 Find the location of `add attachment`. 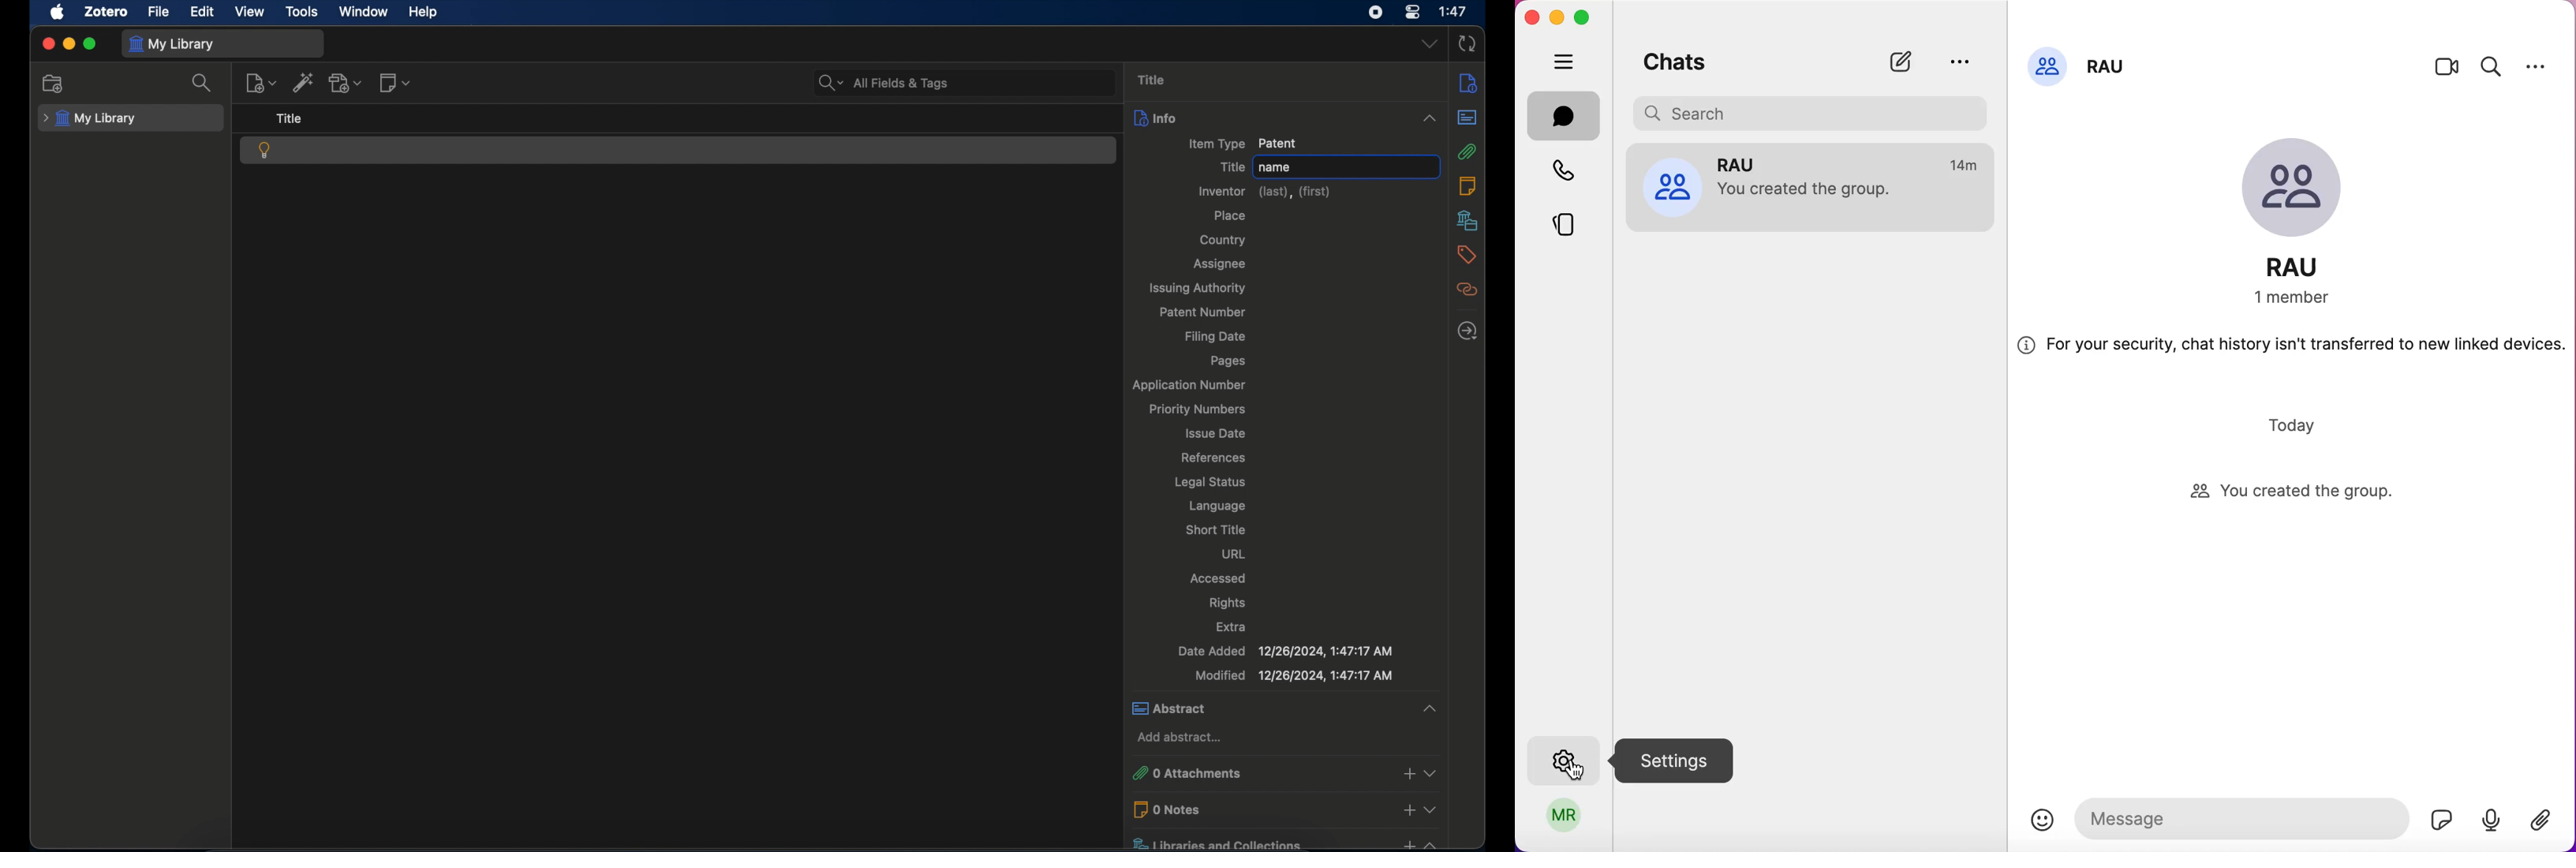

add attachment is located at coordinates (347, 83).